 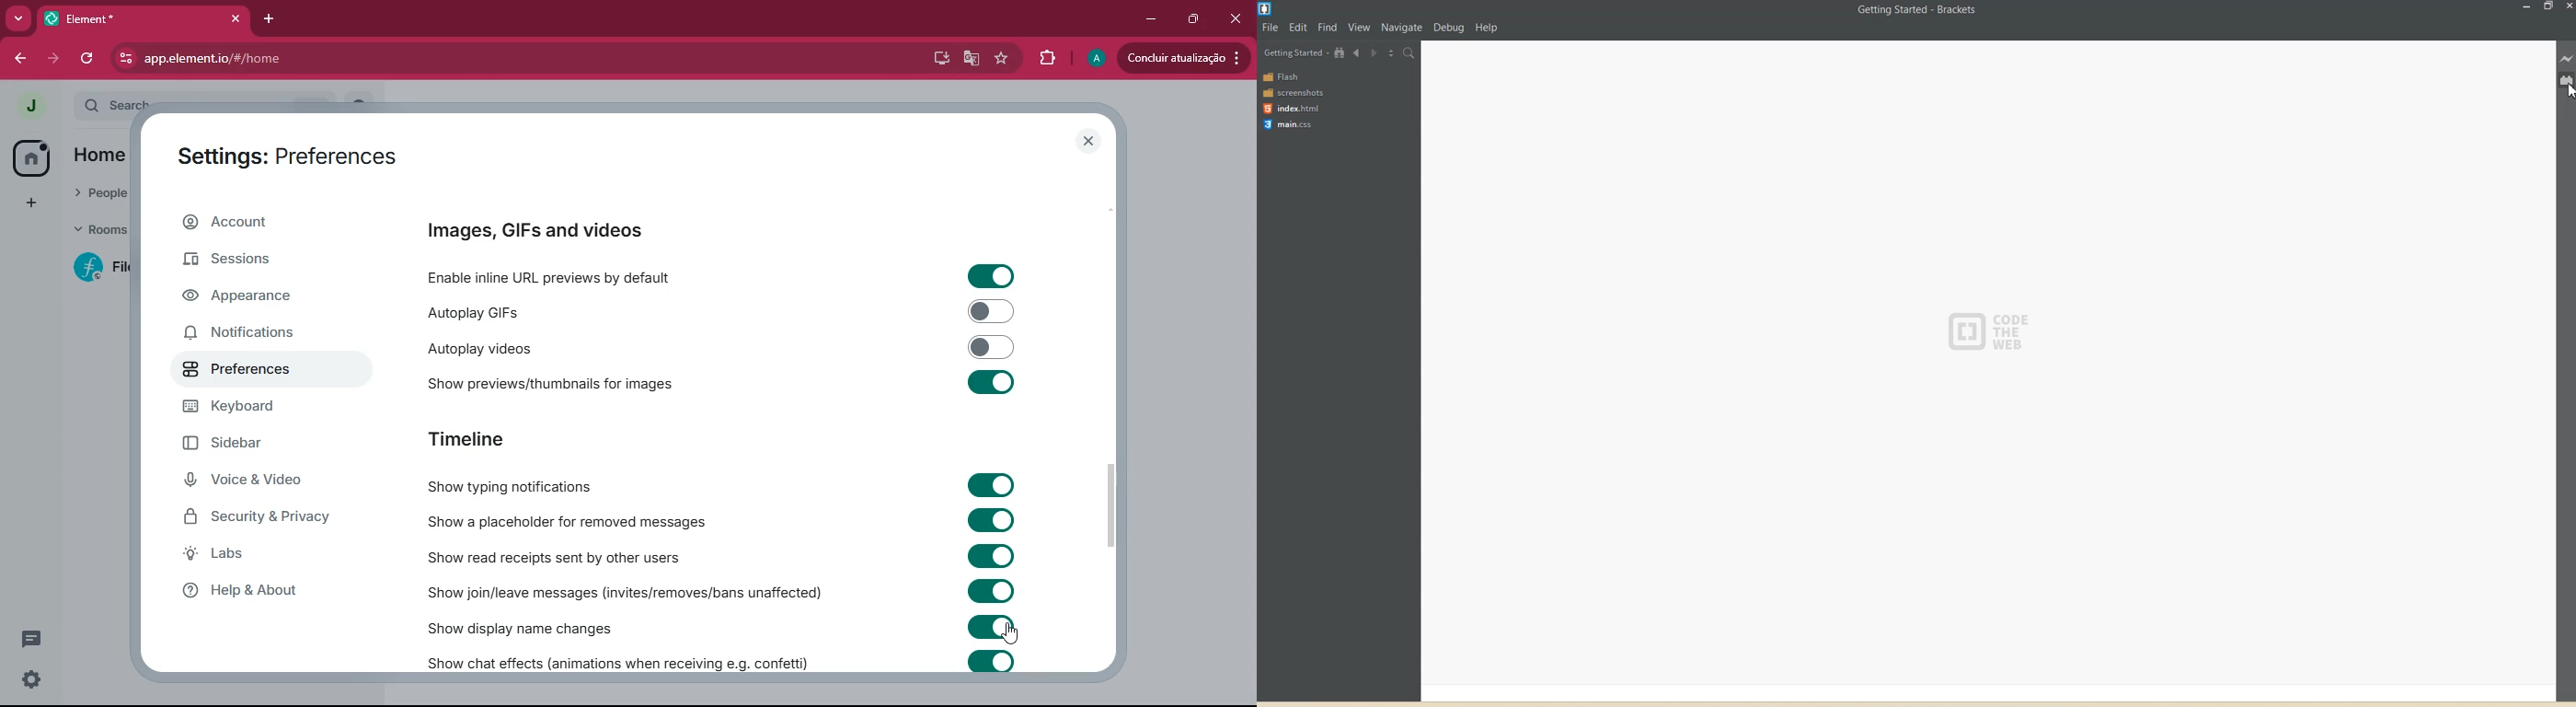 I want to click on refresh, so click(x=88, y=59).